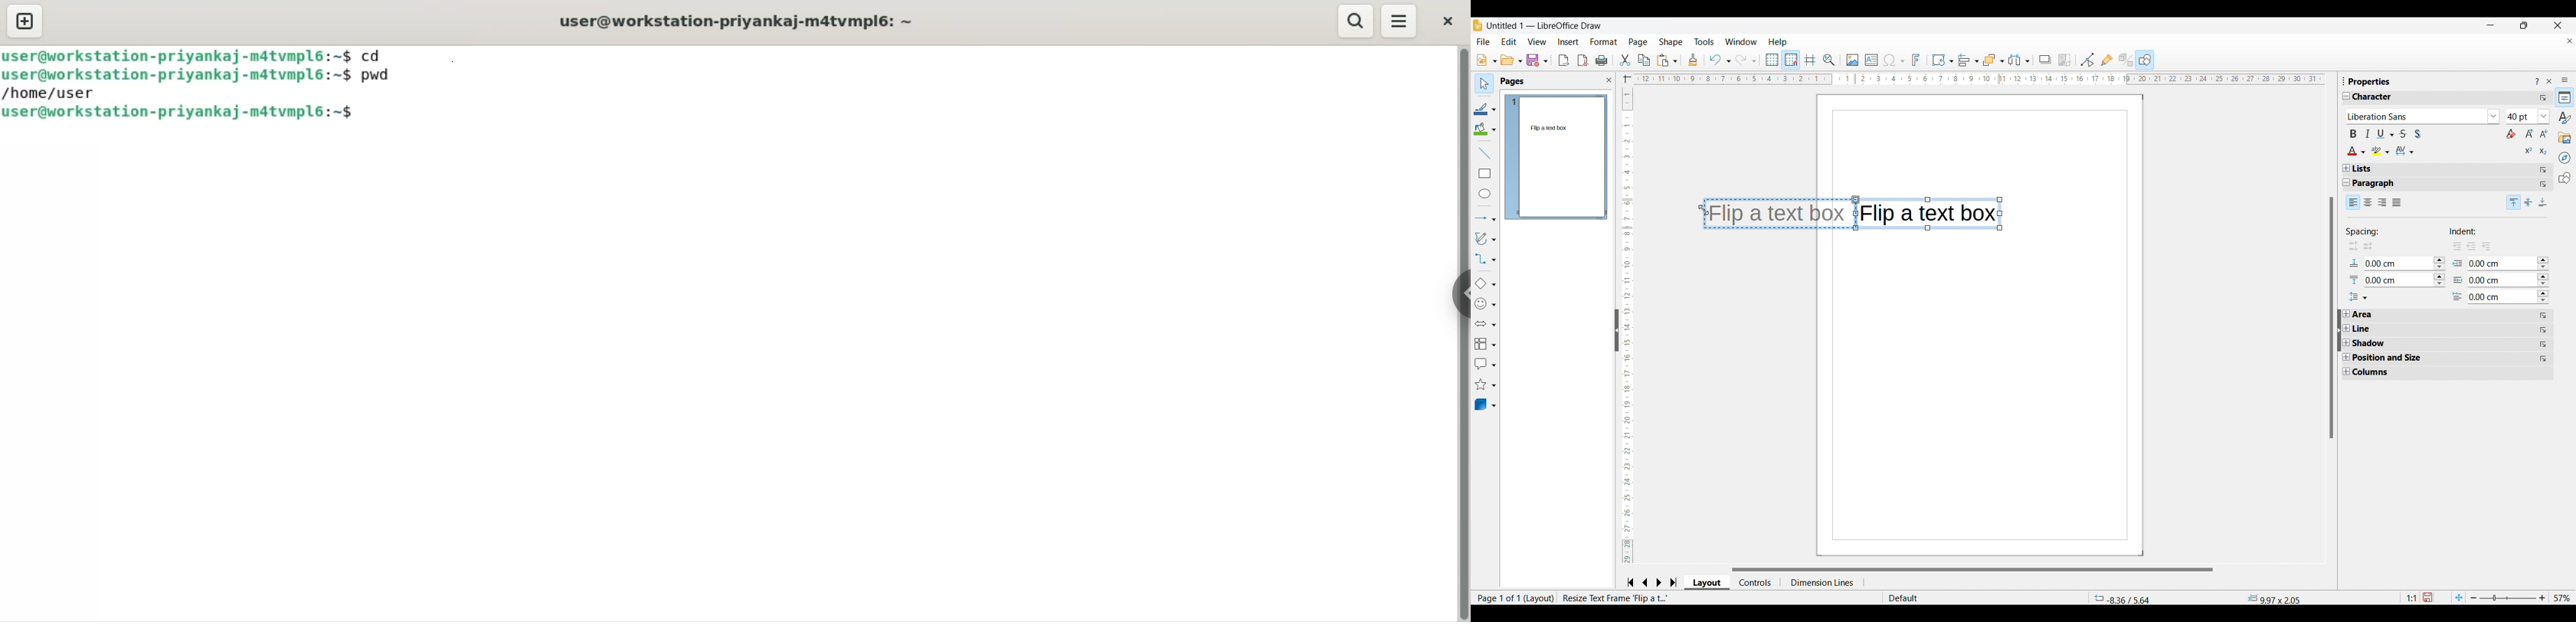 This screenshot has height=644, width=2576. Describe the element at coordinates (1485, 194) in the screenshot. I see `Insert ellipse` at that location.